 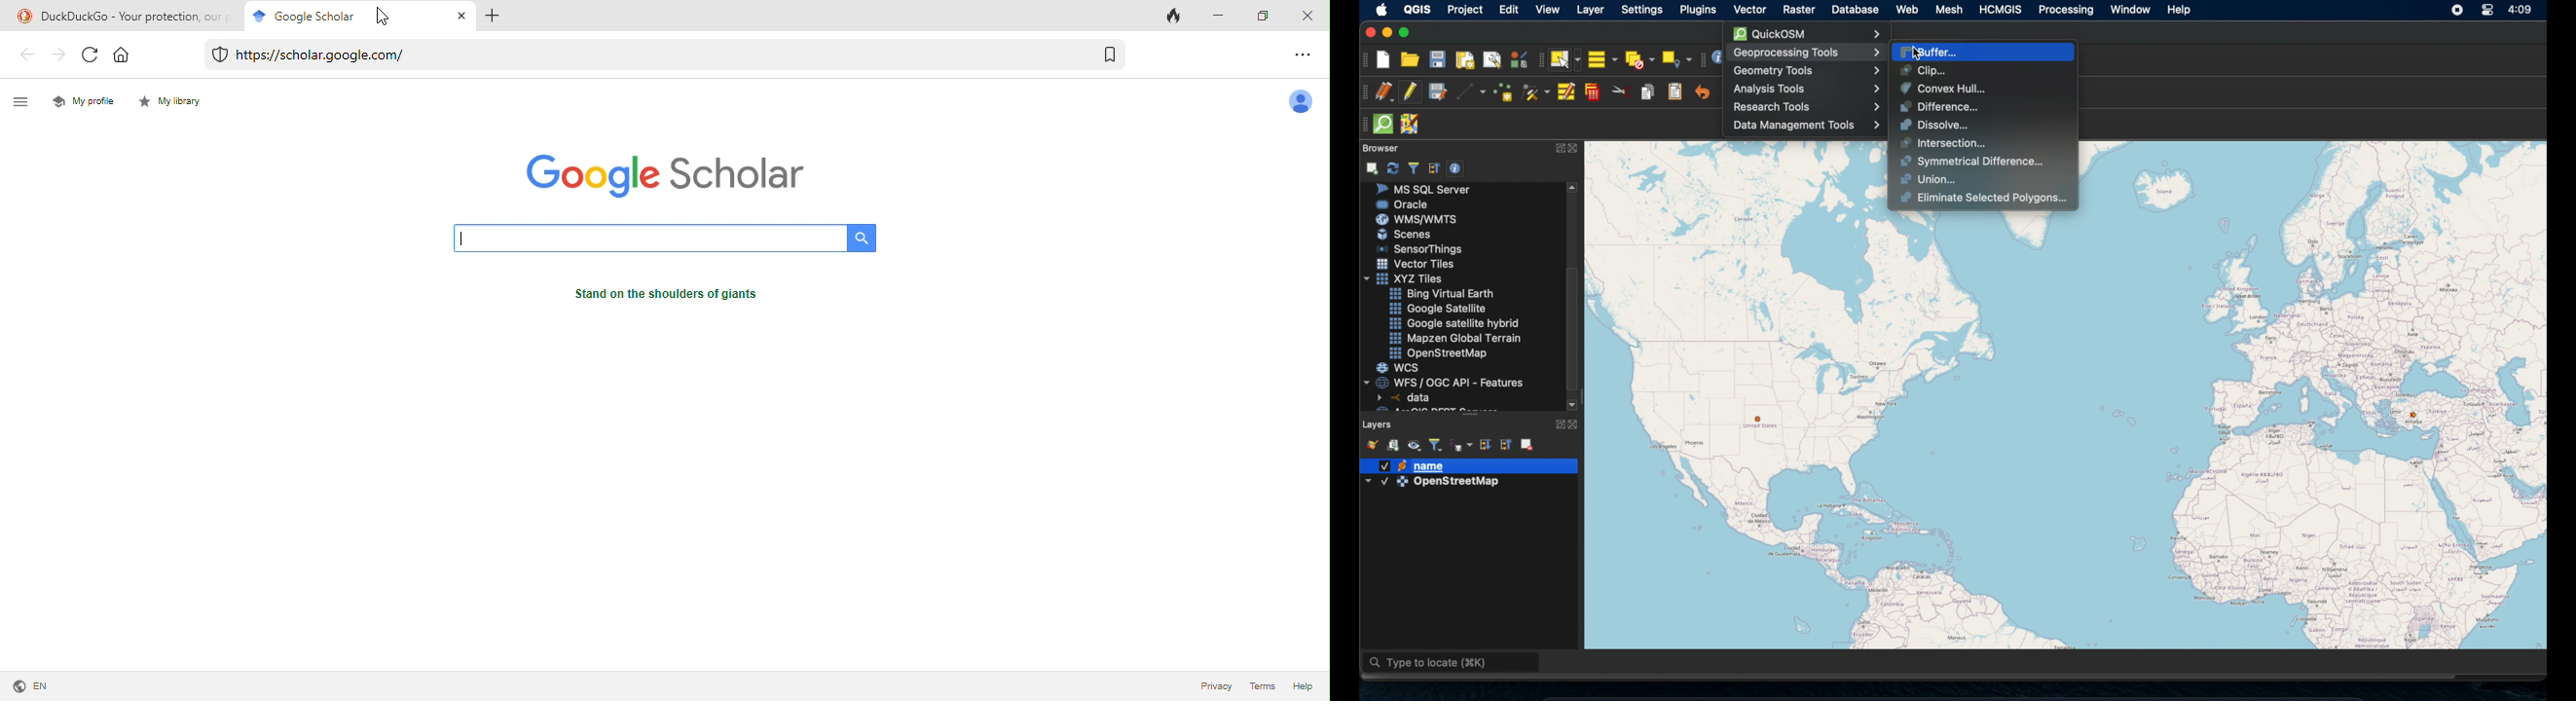 I want to click on edit, so click(x=1511, y=10).